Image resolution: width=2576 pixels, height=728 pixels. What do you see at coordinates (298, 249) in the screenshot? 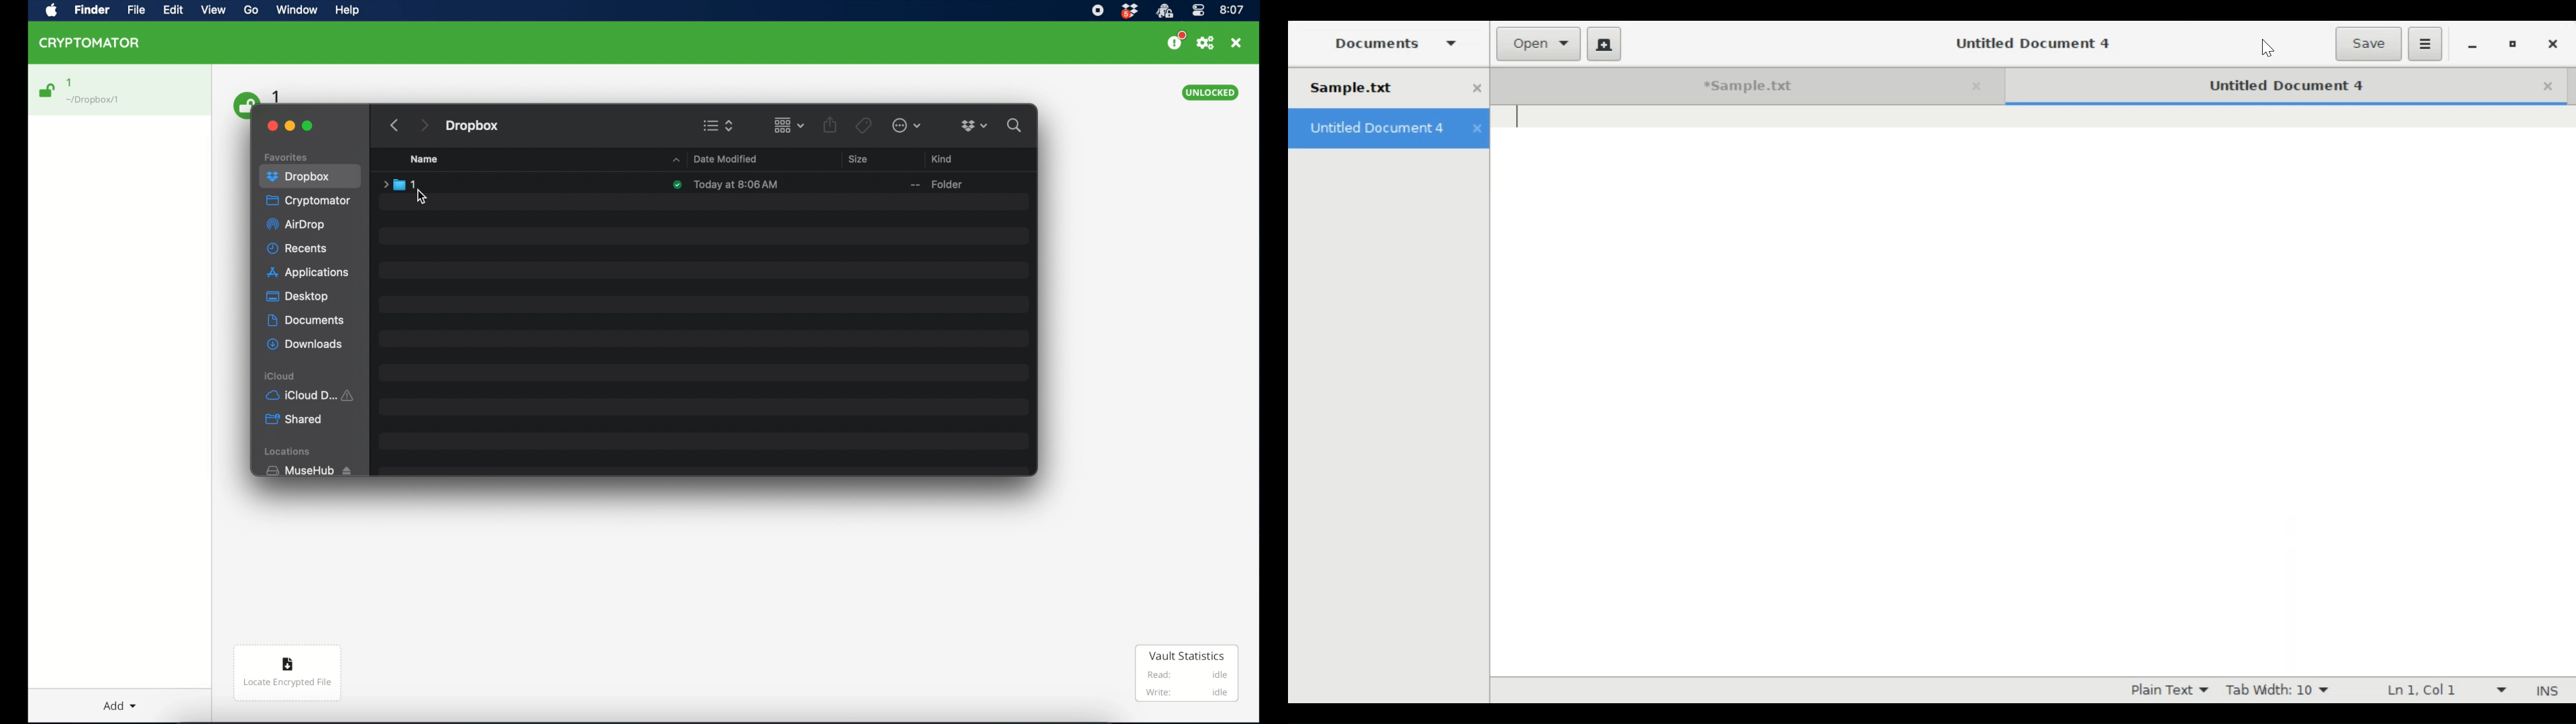
I see `recents` at bounding box center [298, 249].